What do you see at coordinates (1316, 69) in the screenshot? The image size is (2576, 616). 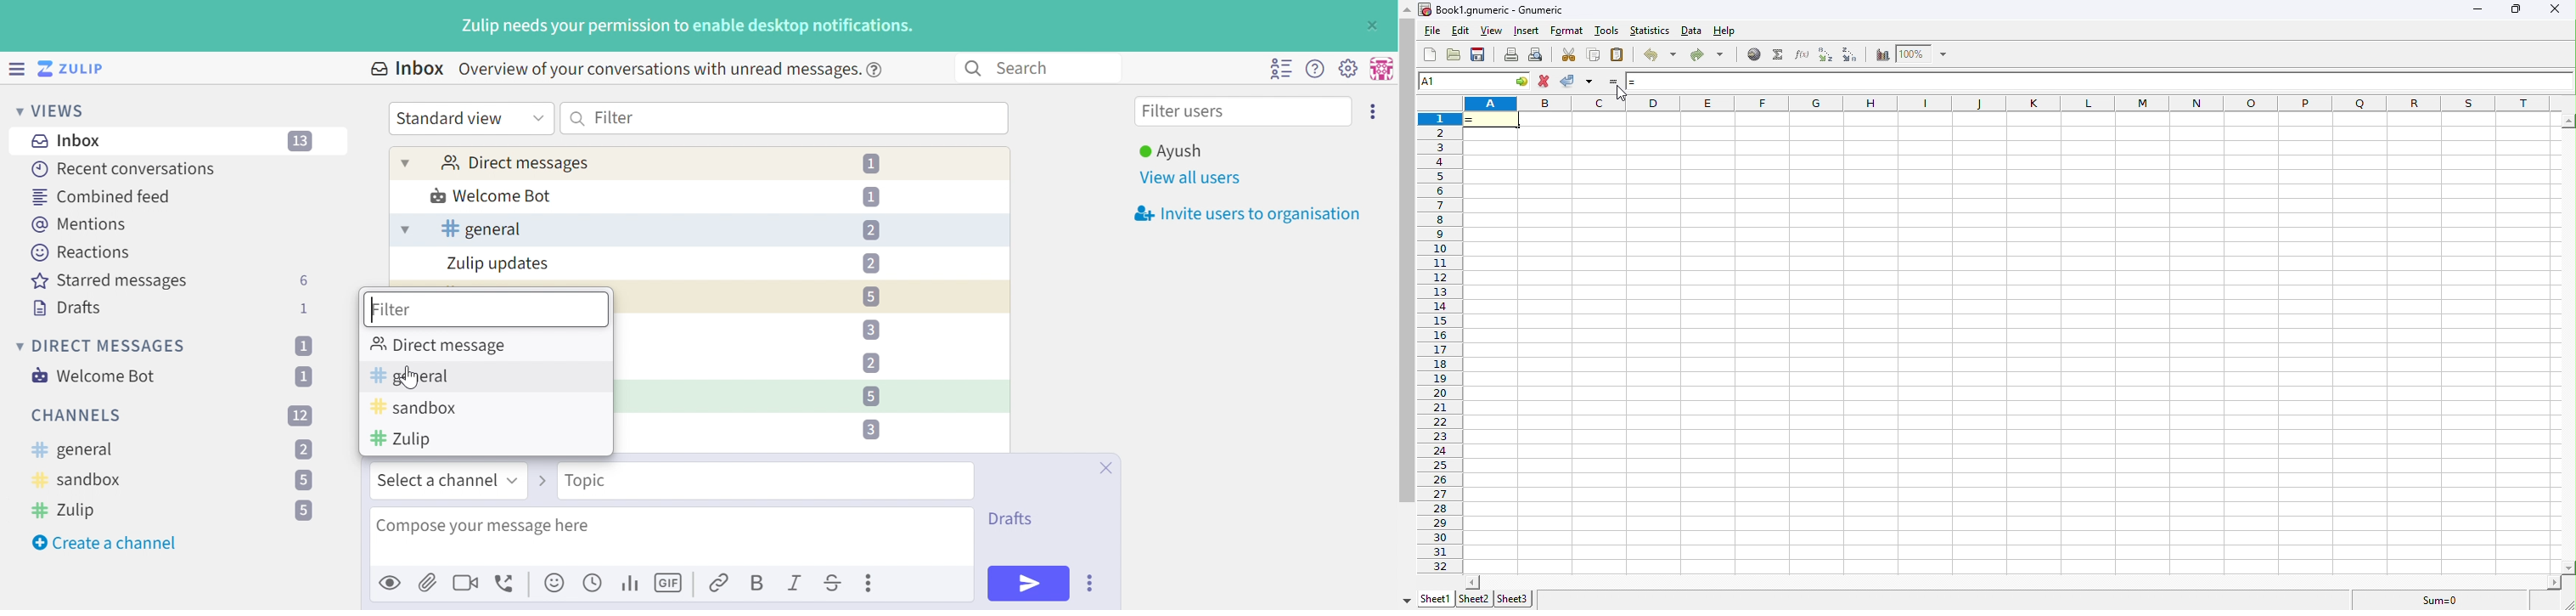 I see `Help menu` at bounding box center [1316, 69].